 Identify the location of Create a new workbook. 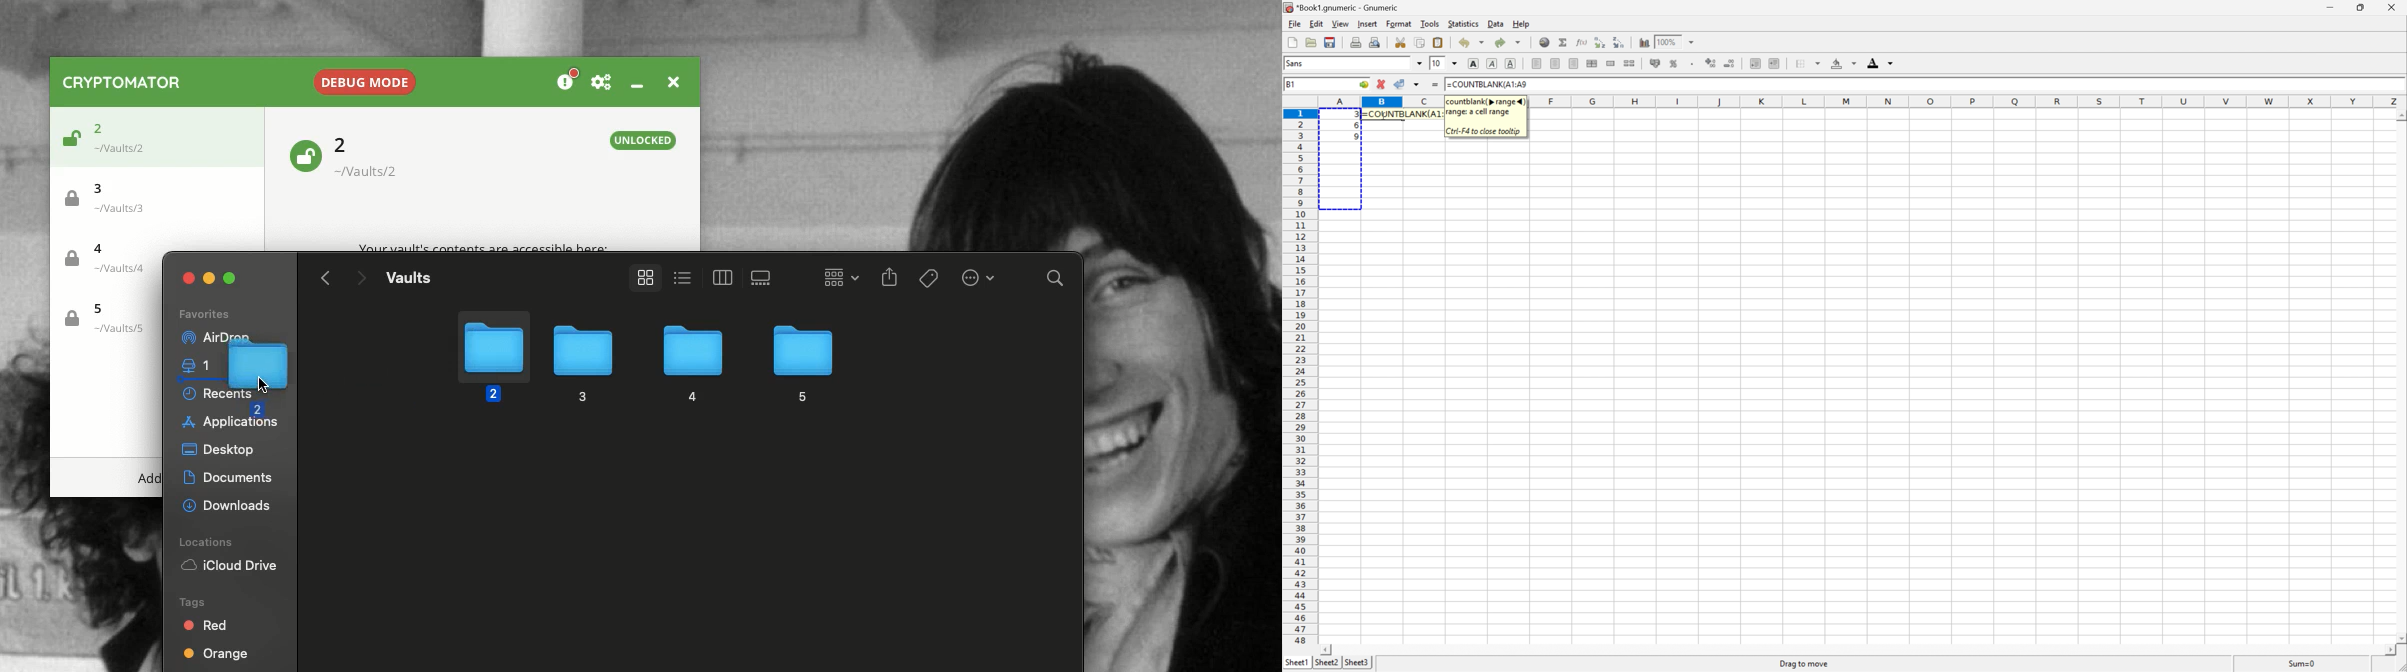
(1292, 42).